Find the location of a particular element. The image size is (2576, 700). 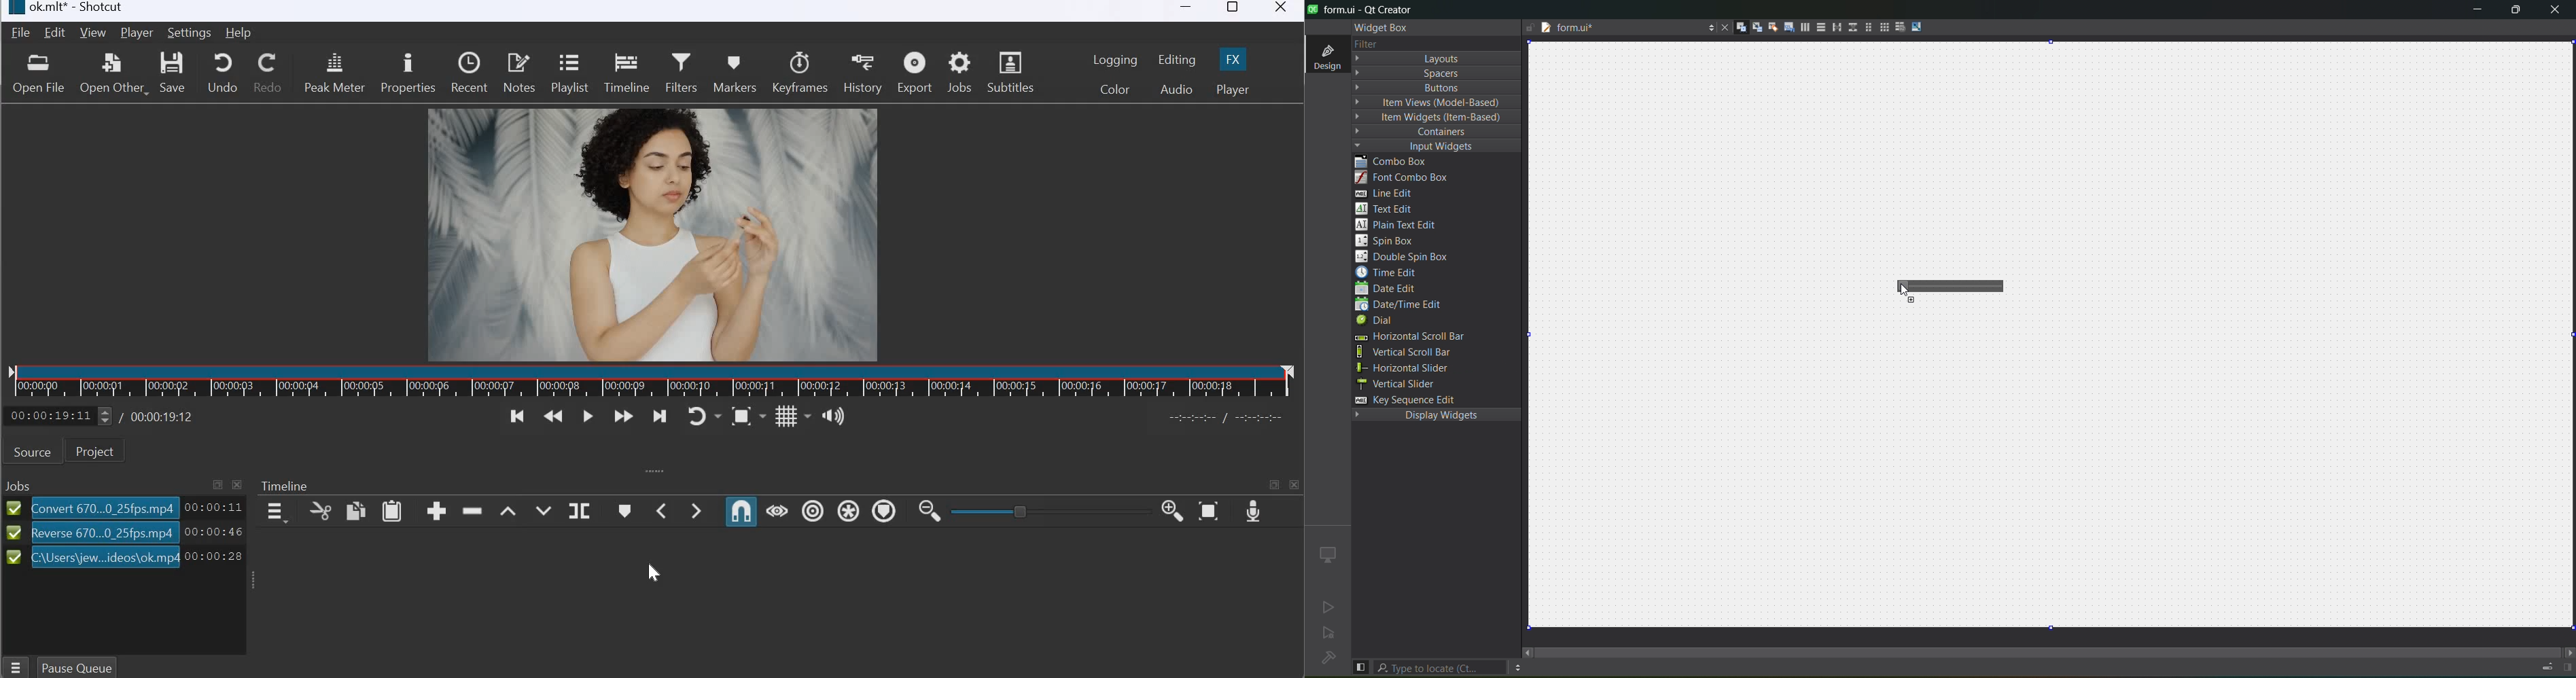

vertical scroll bar is located at coordinates (1410, 354).